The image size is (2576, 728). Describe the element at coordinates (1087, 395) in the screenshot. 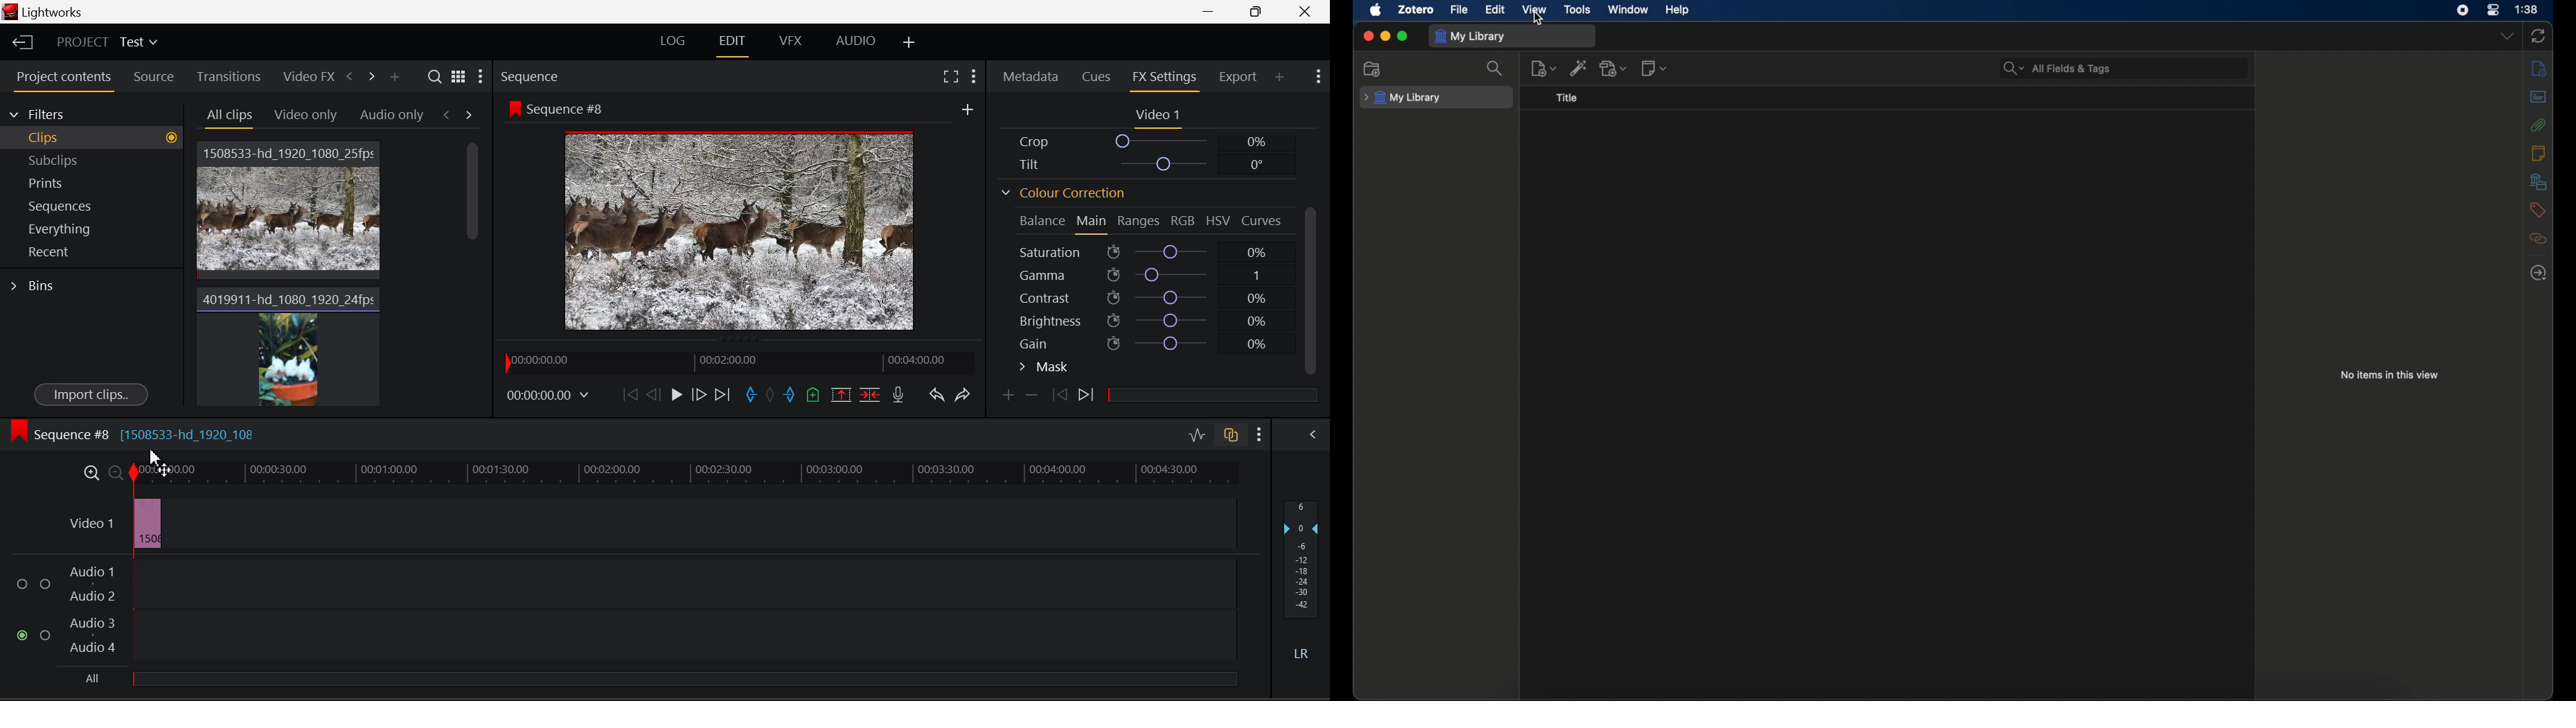

I see `Next Keyframe` at that location.